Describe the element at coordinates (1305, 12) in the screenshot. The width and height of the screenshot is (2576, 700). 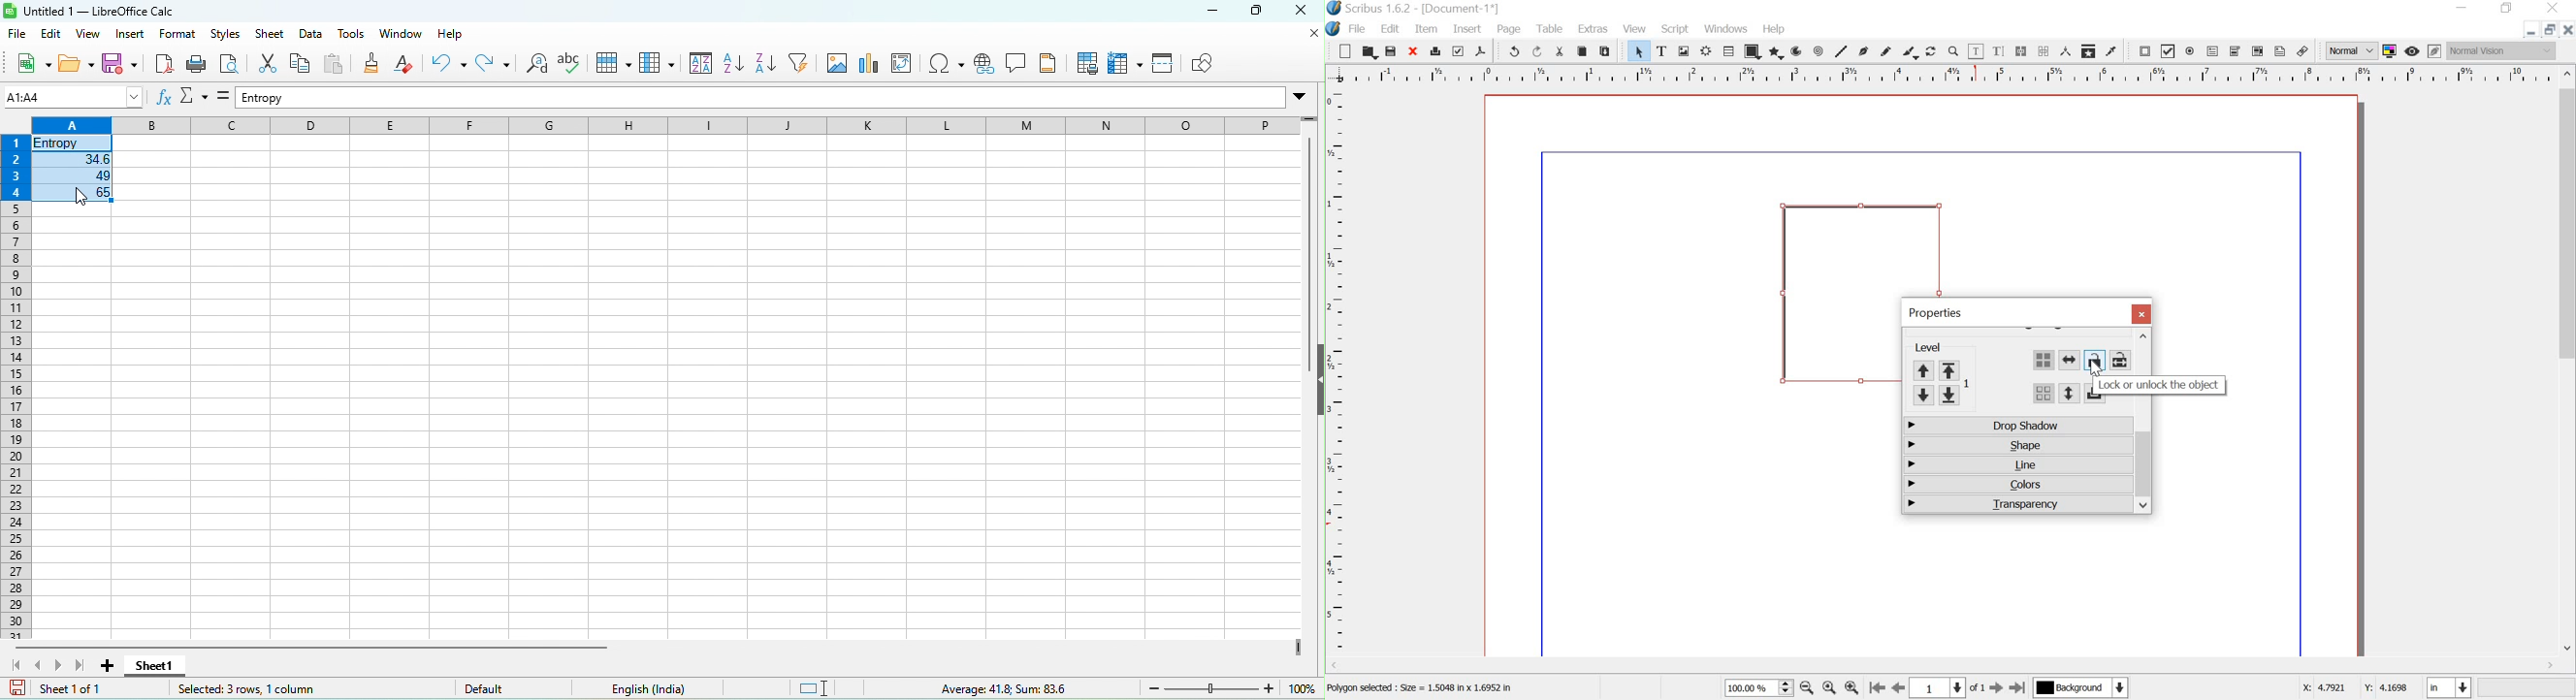
I see `close` at that location.